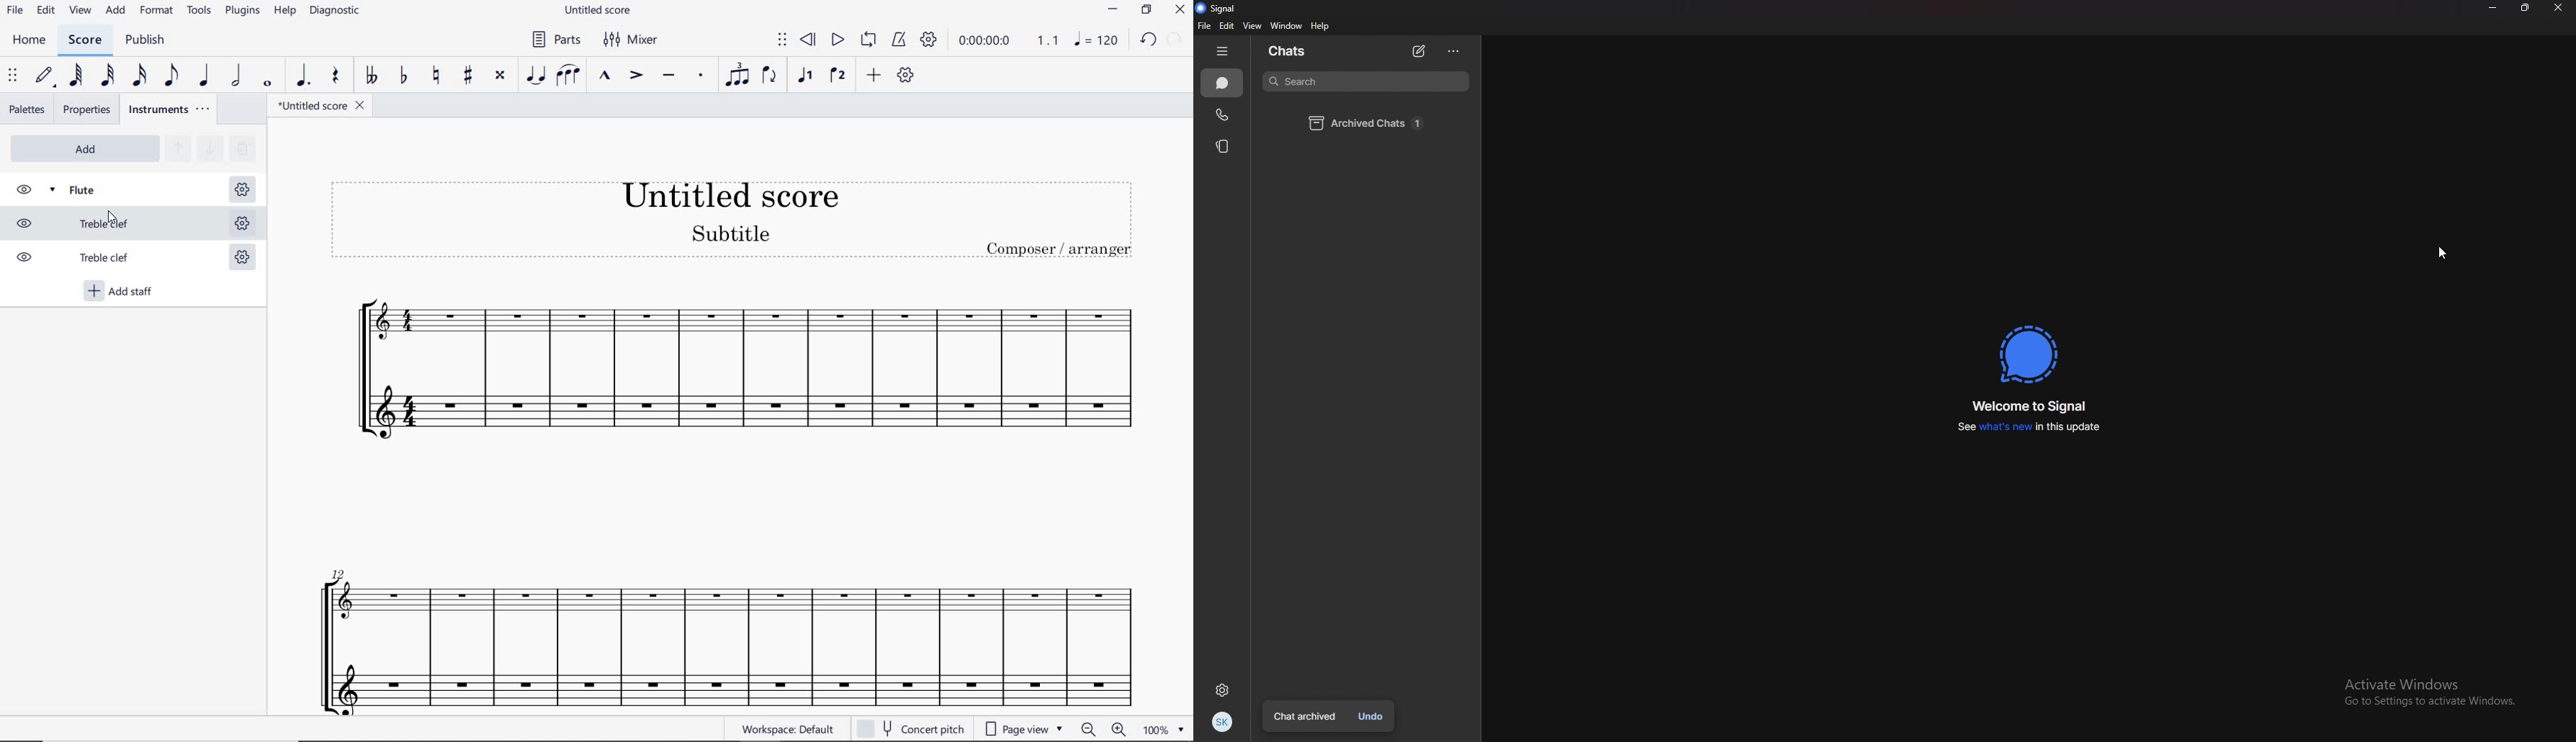  What do you see at coordinates (140, 76) in the screenshot?
I see `16TH NOTE` at bounding box center [140, 76].